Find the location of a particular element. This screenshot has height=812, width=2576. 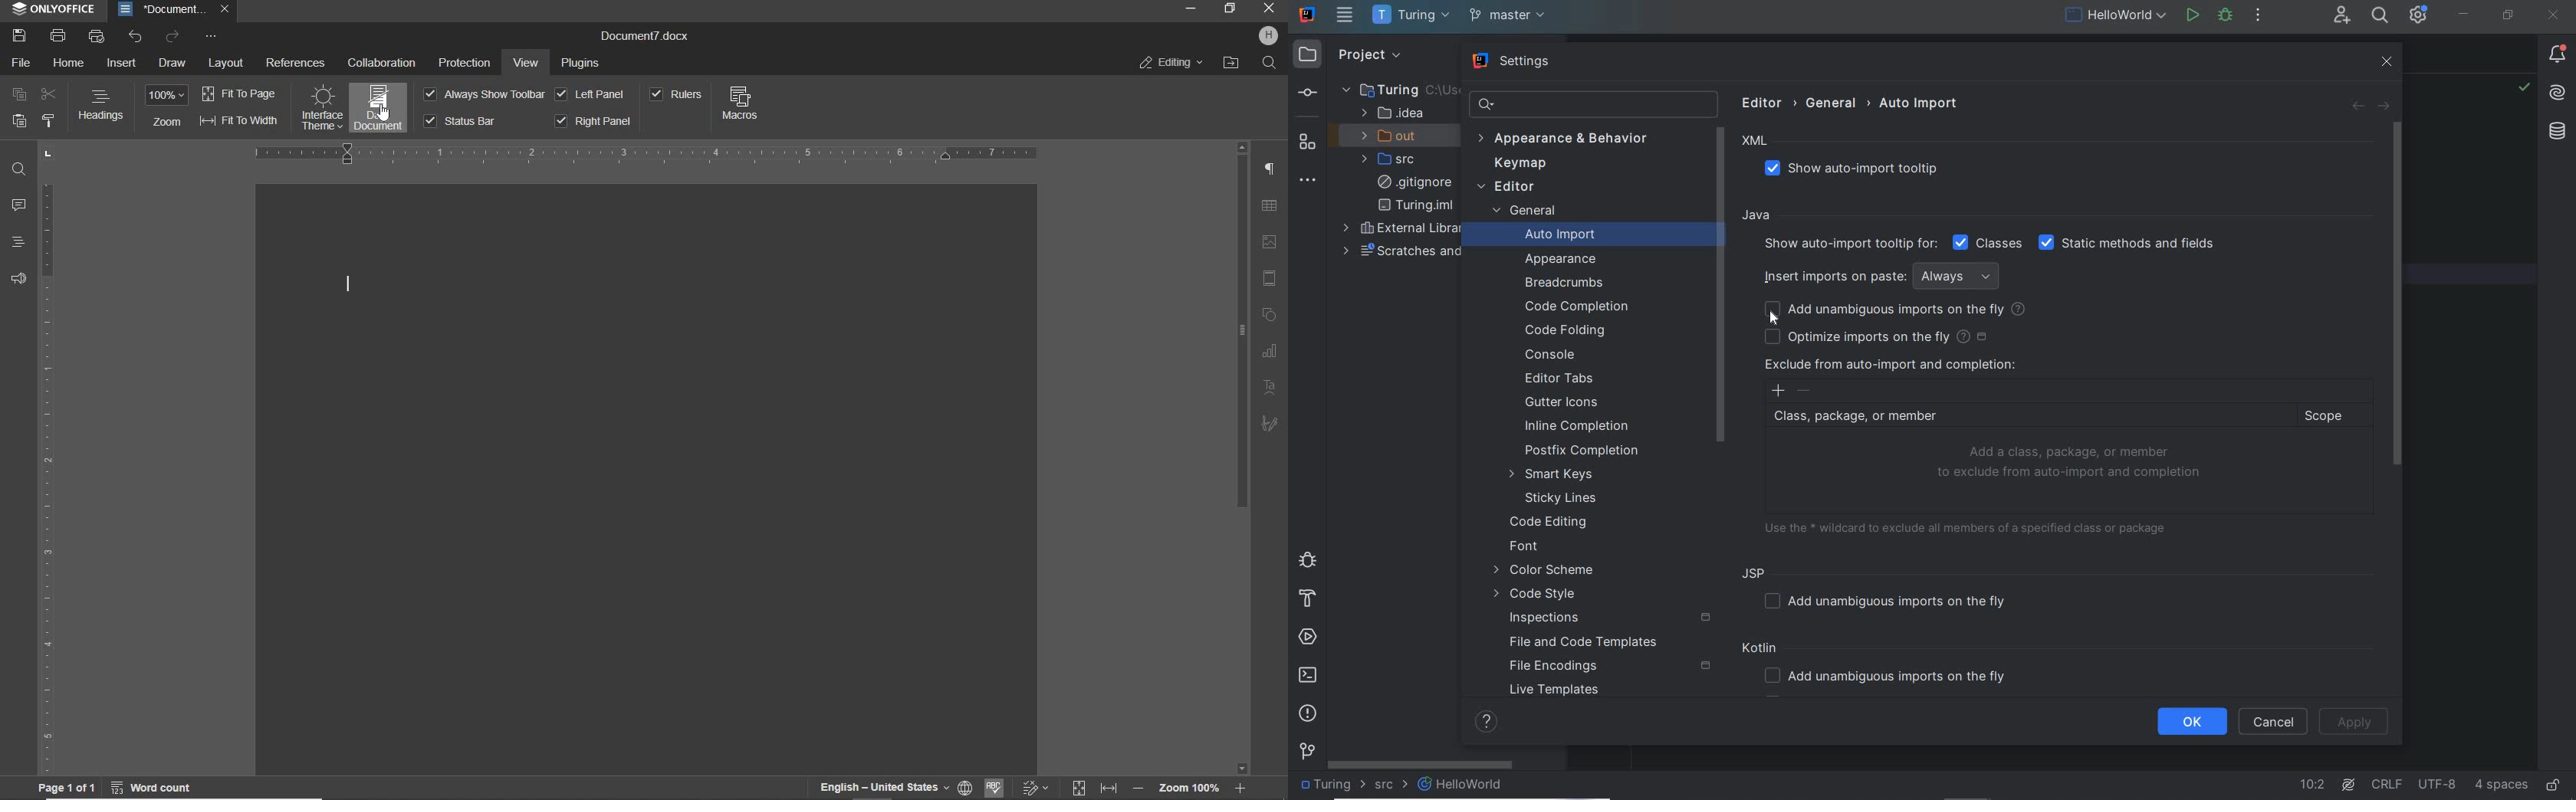

REDO is located at coordinates (173, 38).